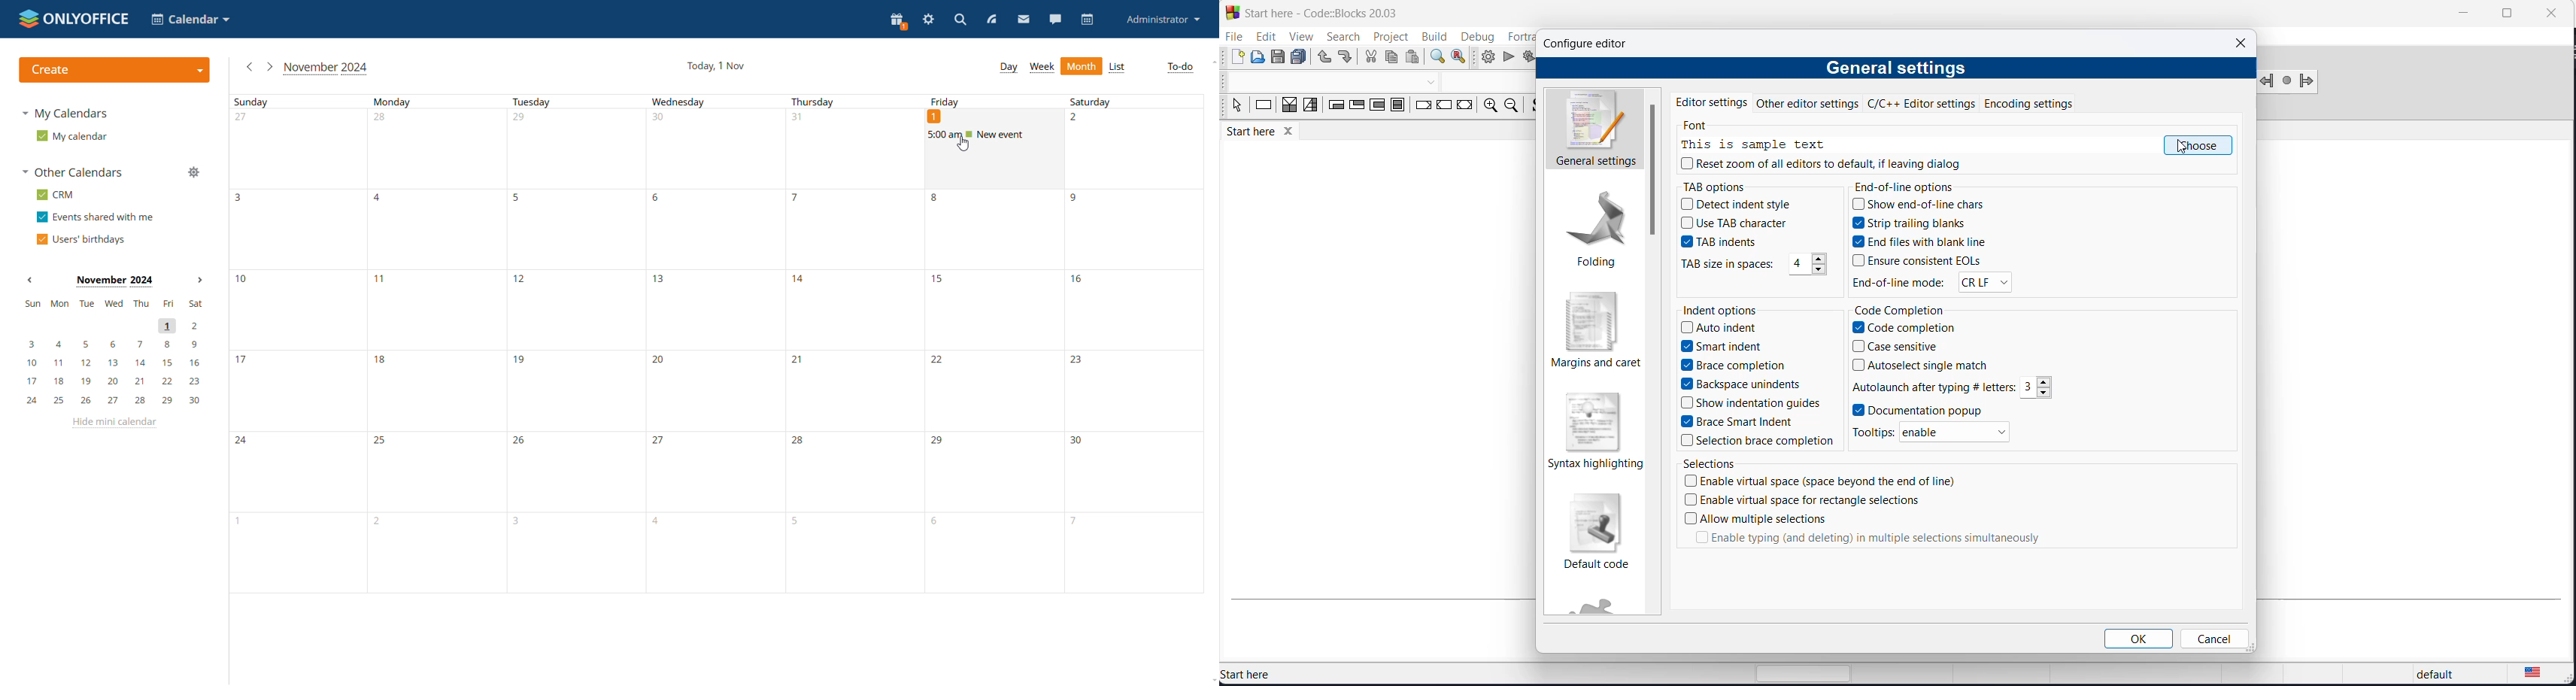  Describe the element at coordinates (1434, 82) in the screenshot. I see `dropdown` at that location.